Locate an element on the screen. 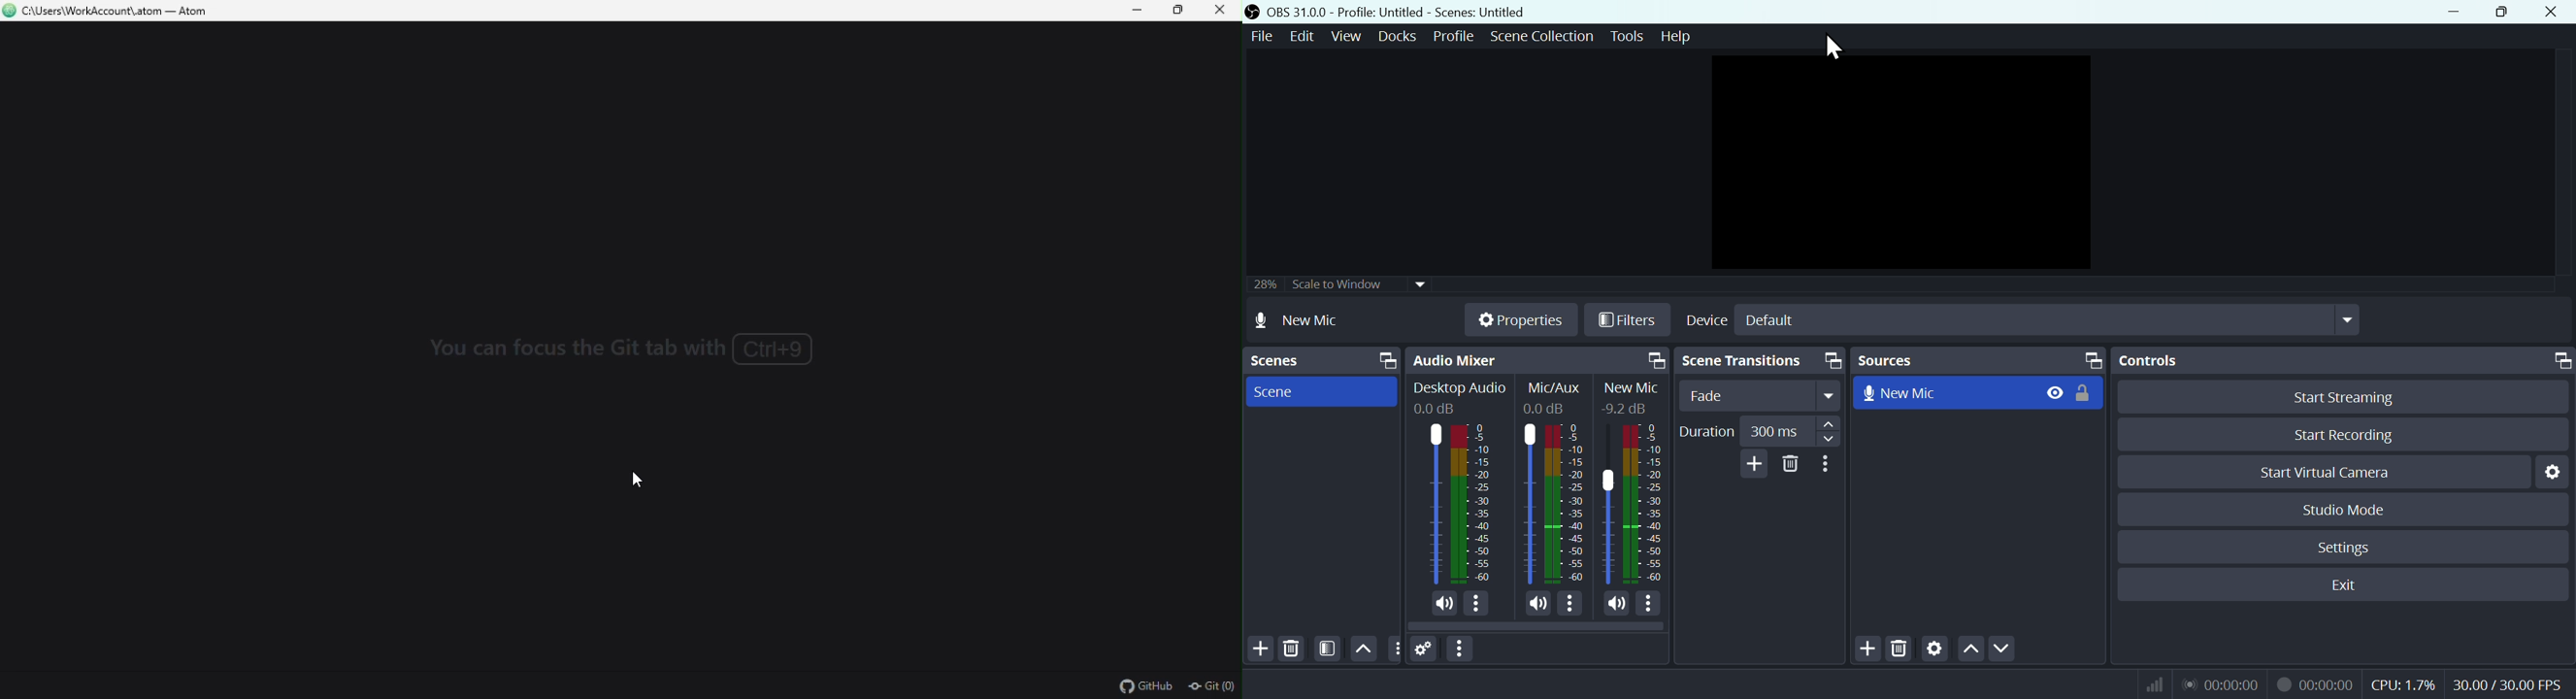 The image size is (2576, 700). Close is located at coordinates (2550, 12).